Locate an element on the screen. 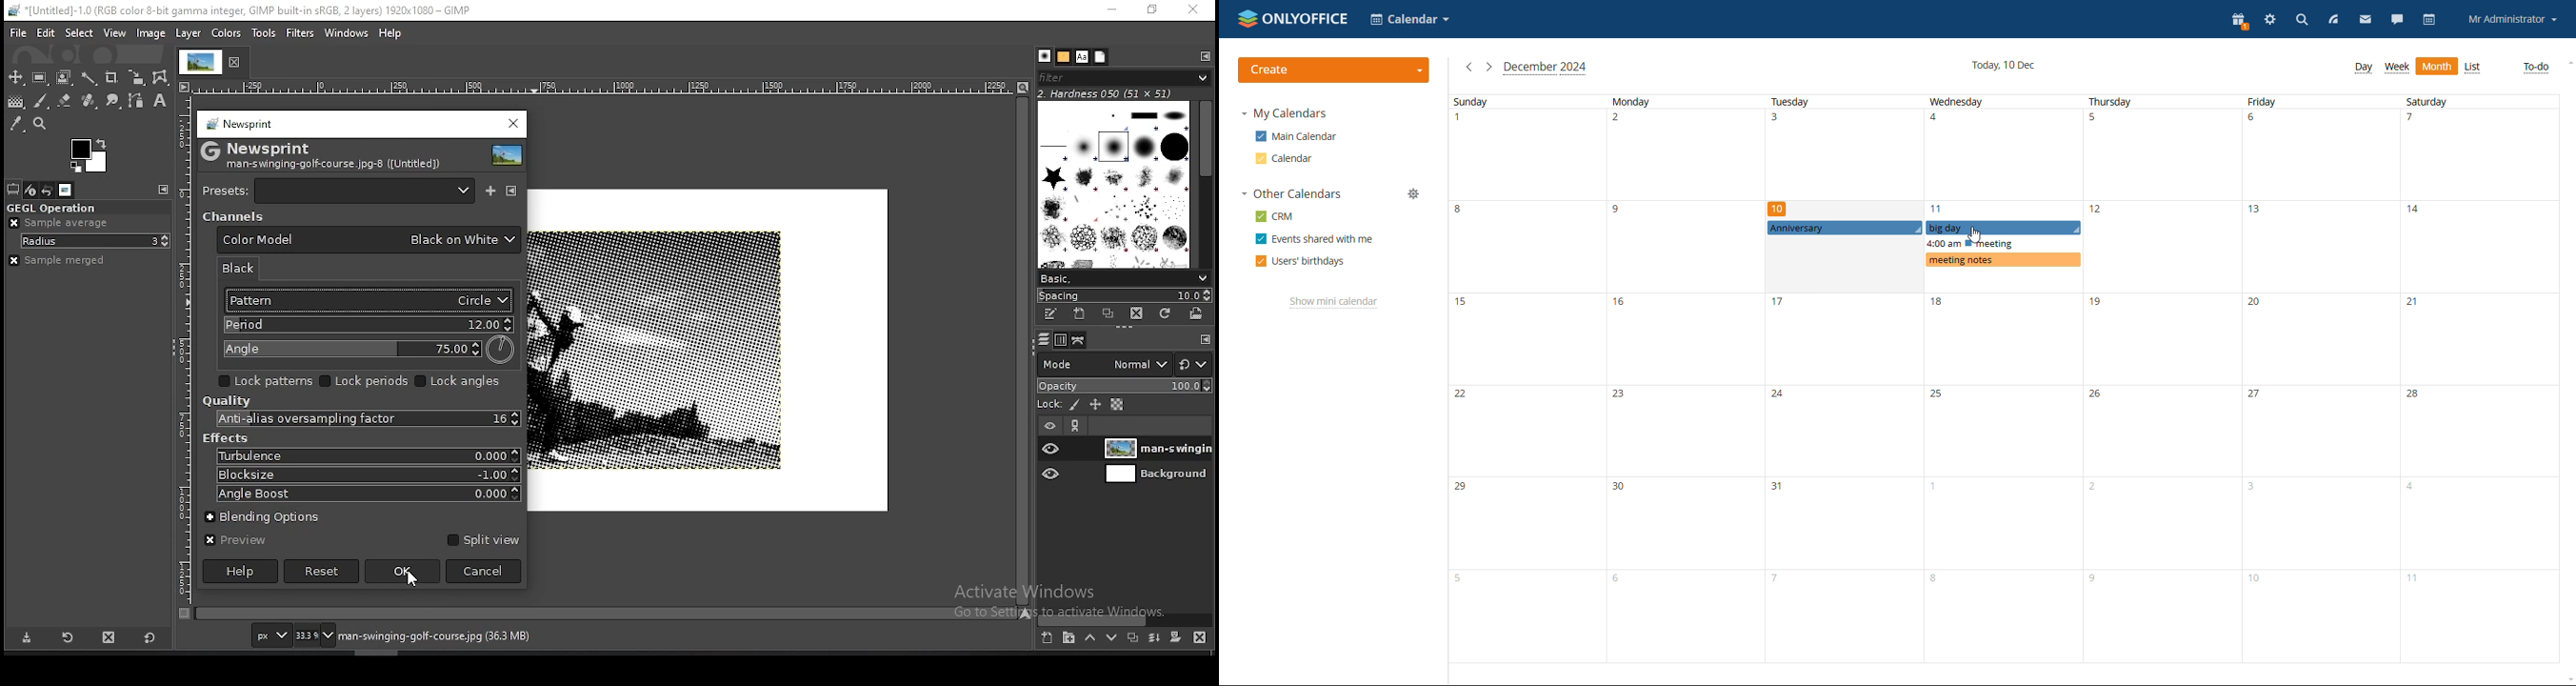 This screenshot has height=700, width=2576. rectangle select tool is located at coordinates (40, 78).